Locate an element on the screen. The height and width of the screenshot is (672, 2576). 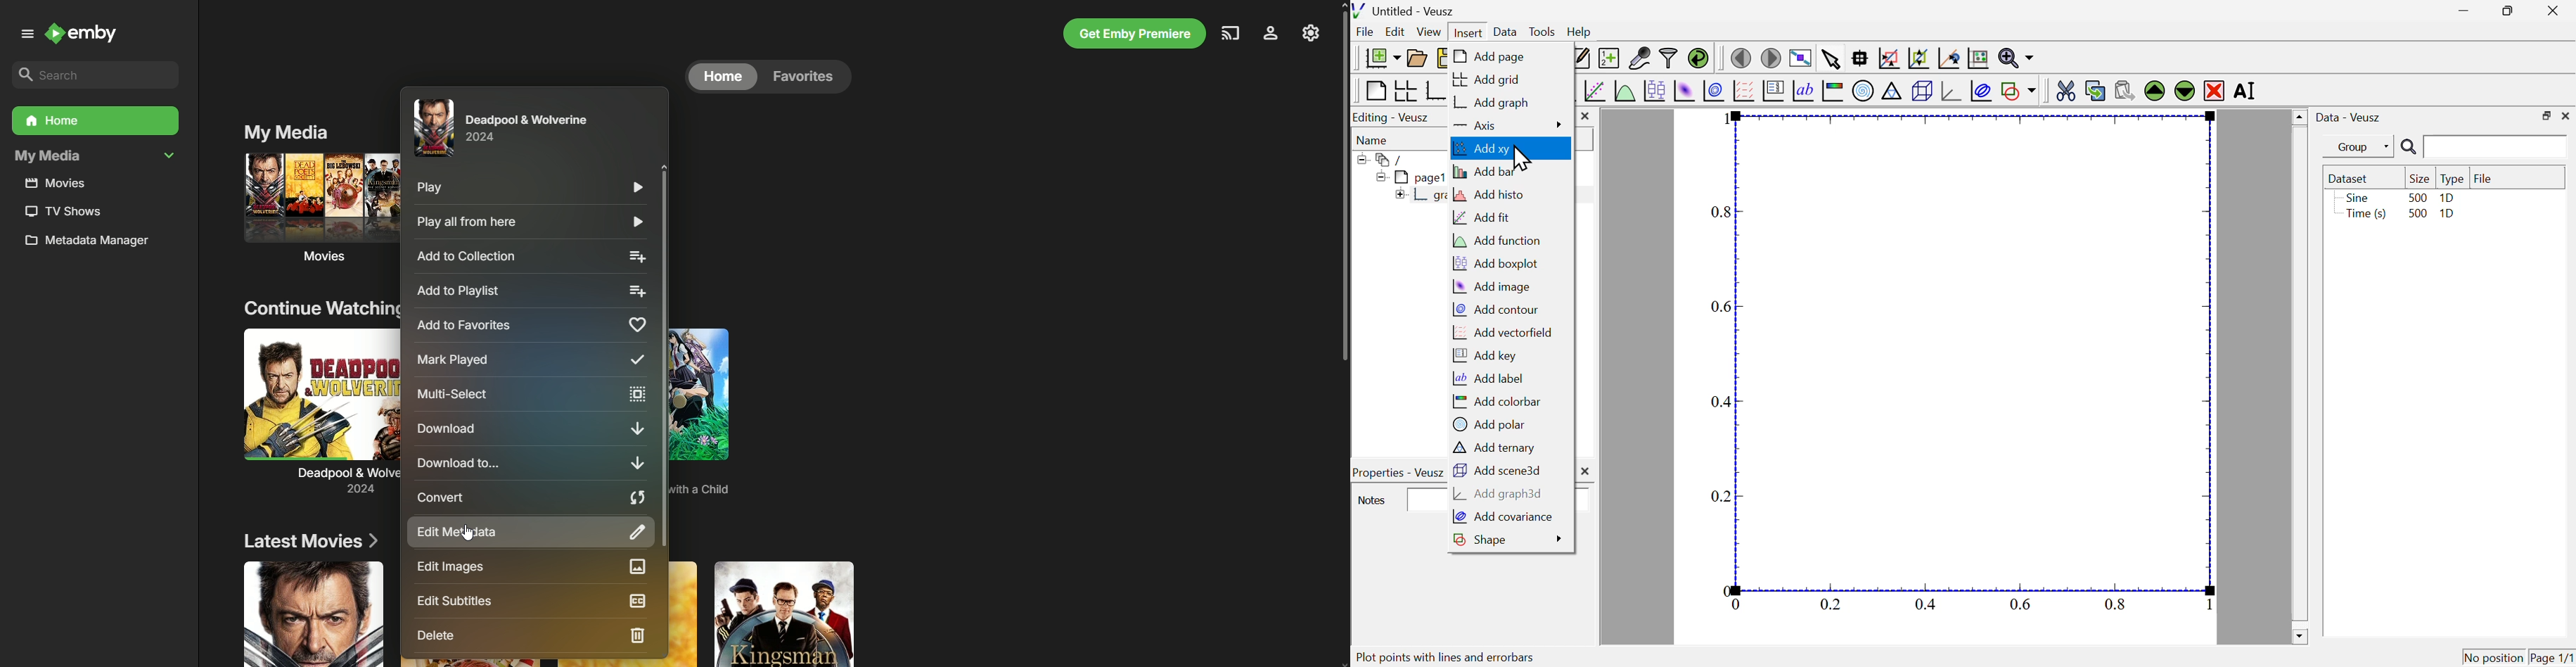
data veusz is located at coordinates (2349, 117).